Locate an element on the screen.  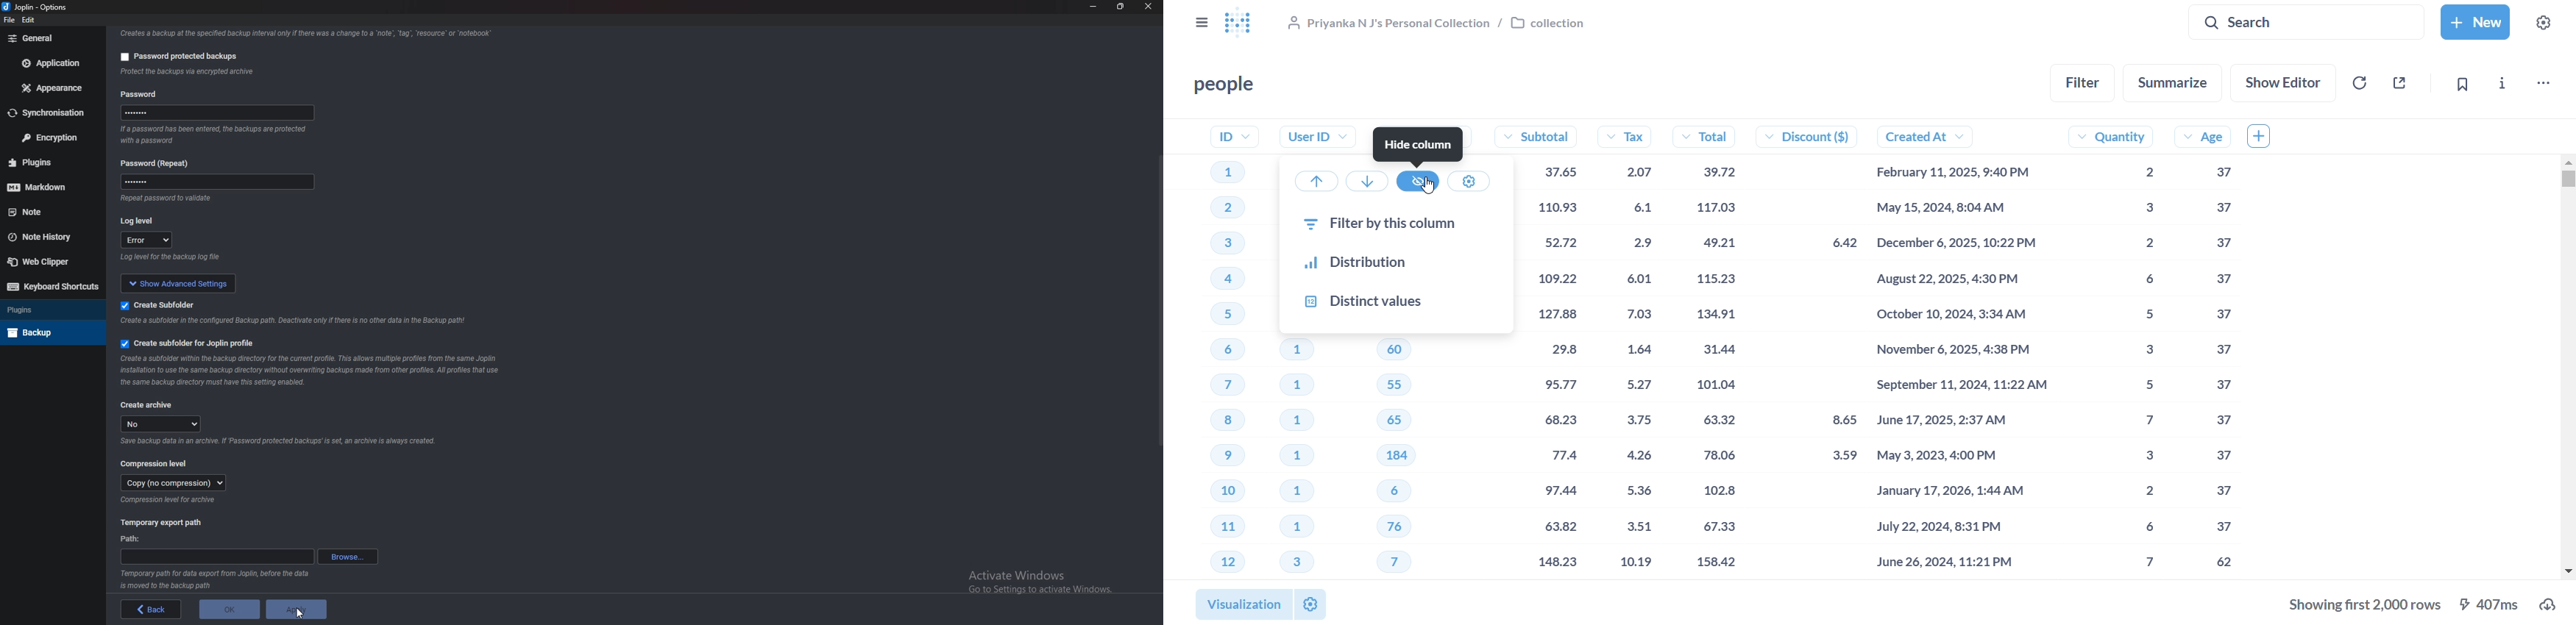
show advanced setting is located at coordinates (187, 283).